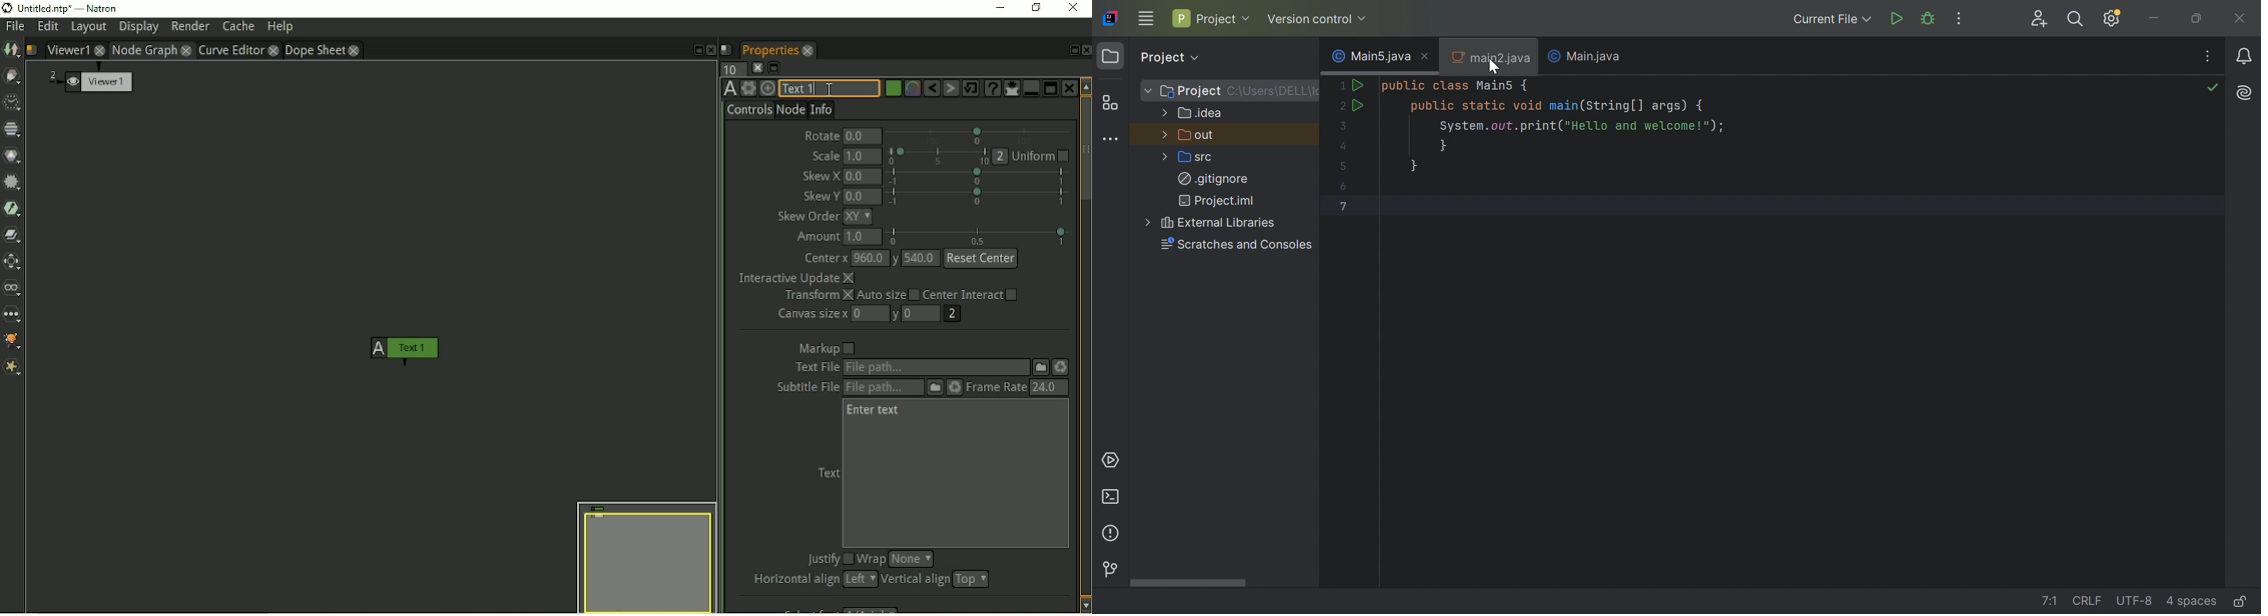 The width and height of the screenshot is (2268, 616). Describe the element at coordinates (2075, 19) in the screenshot. I see `Search Everywhere` at that location.